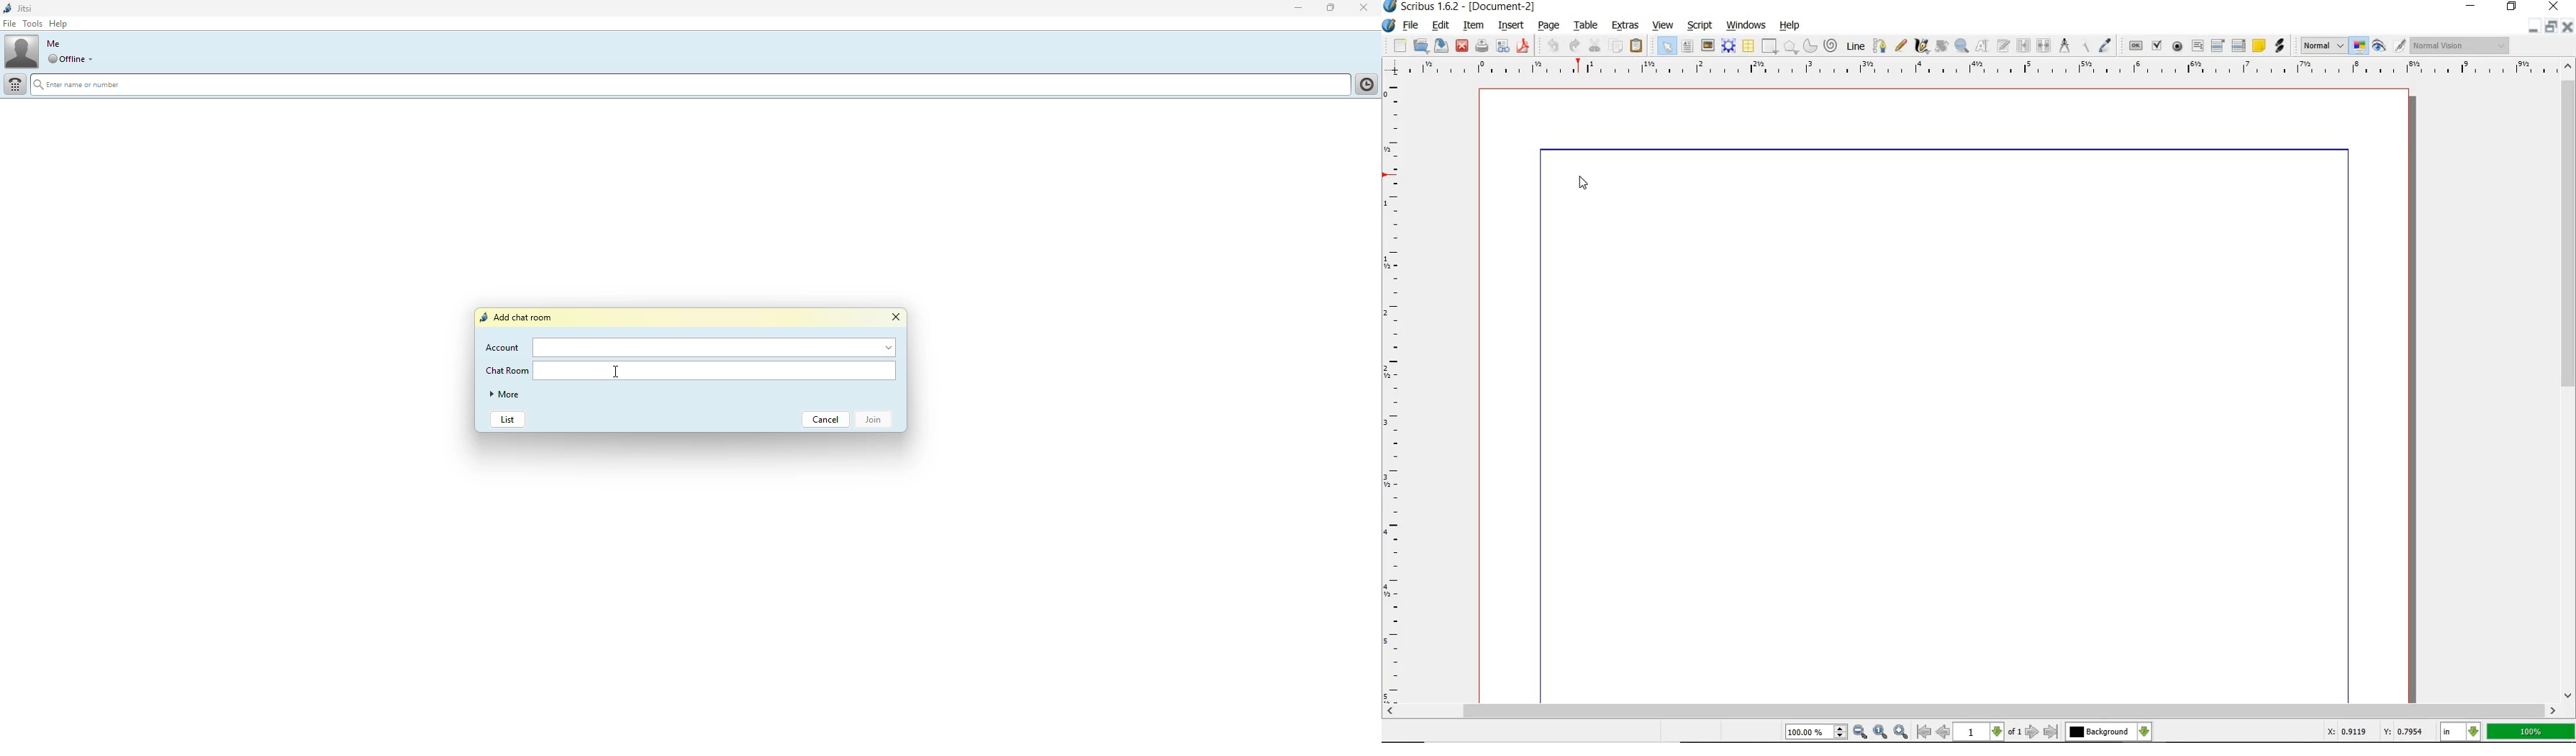 The height and width of the screenshot is (756, 2576). I want to click on link text frame, so click(2022, 46).